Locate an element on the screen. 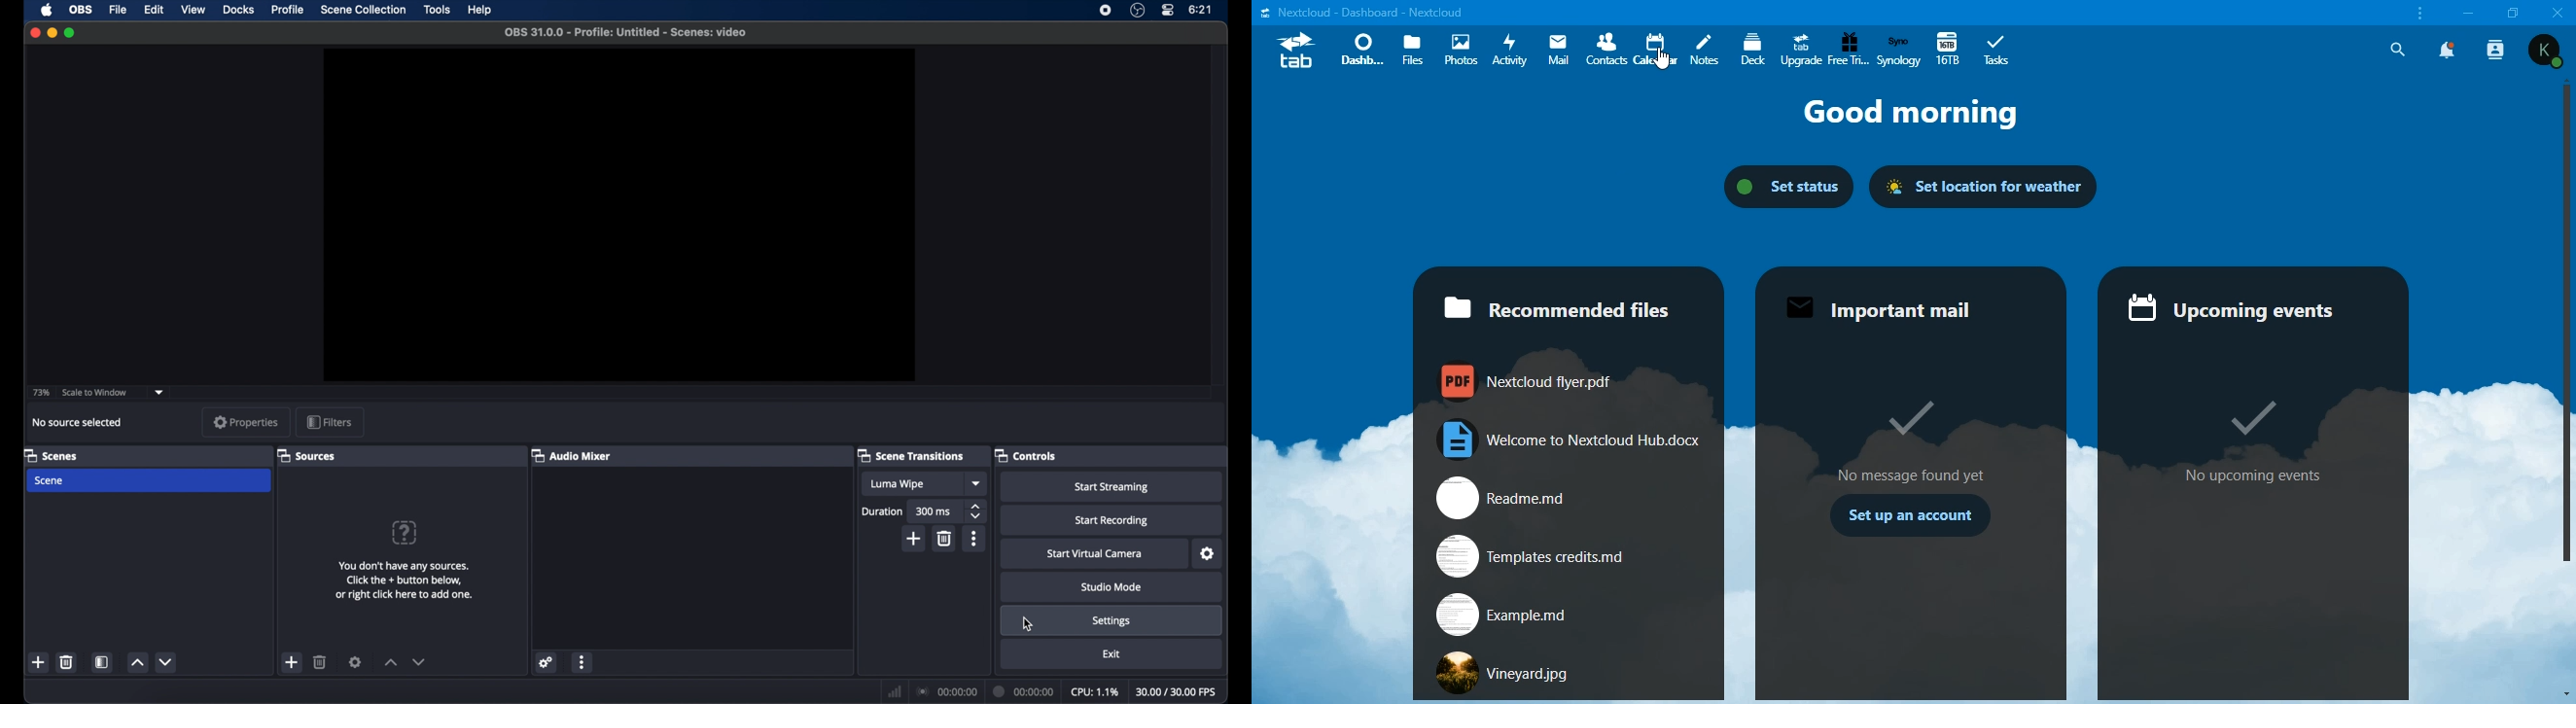  time is located at coordinates (1201, 10).